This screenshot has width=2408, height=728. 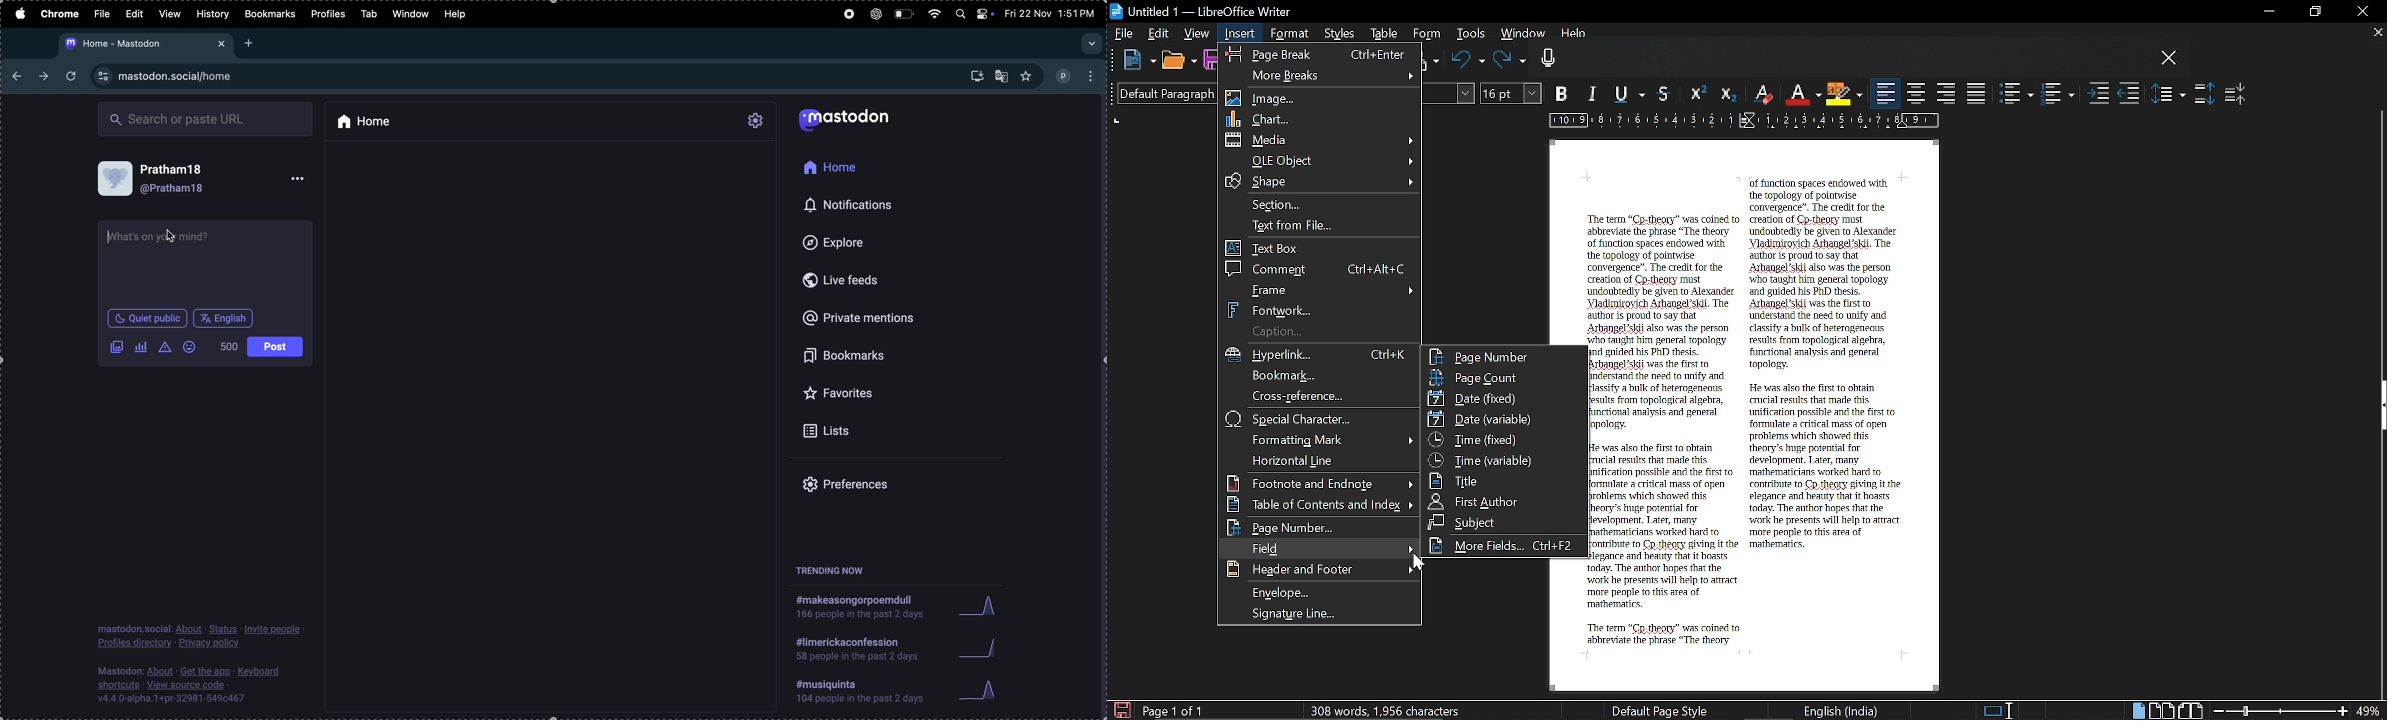 I want to click on image Image, so click(x=1322, y=98).